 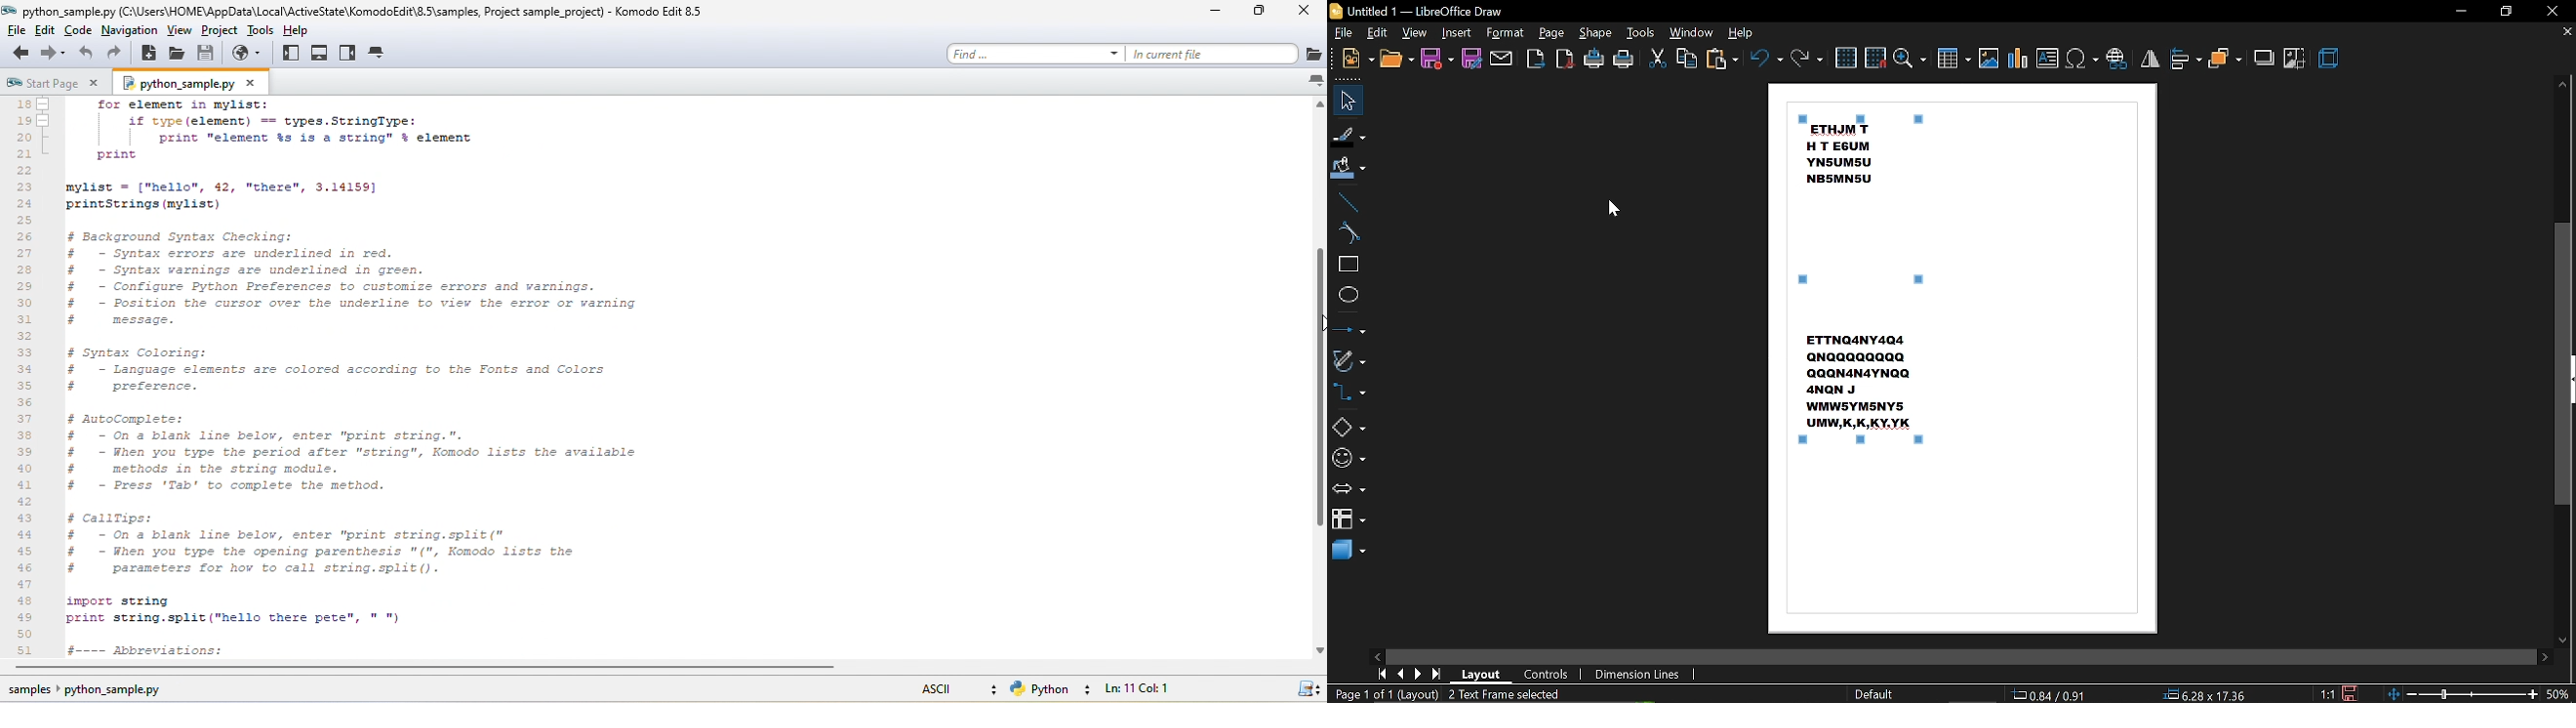 I want to click on open, so click(x=1396, y=61).